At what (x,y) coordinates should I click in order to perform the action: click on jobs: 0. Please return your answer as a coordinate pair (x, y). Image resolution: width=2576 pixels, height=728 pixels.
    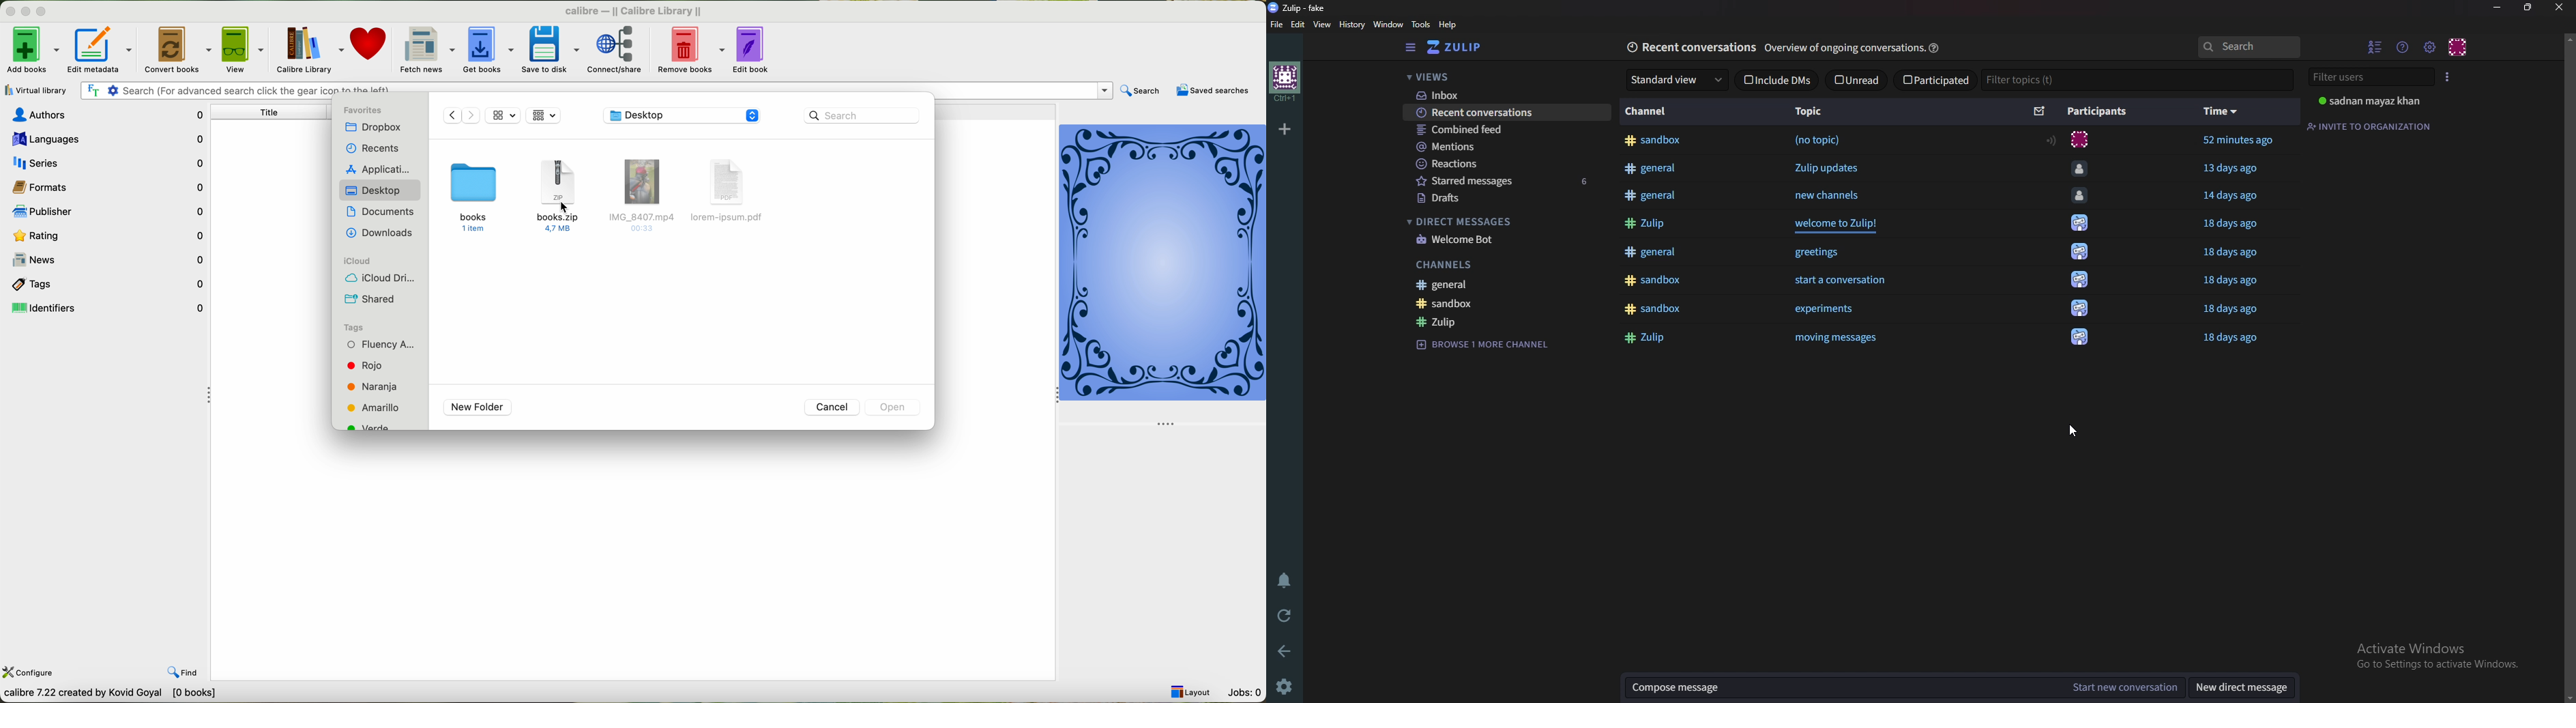
    Looking at the image, I should click on (1246, 691).